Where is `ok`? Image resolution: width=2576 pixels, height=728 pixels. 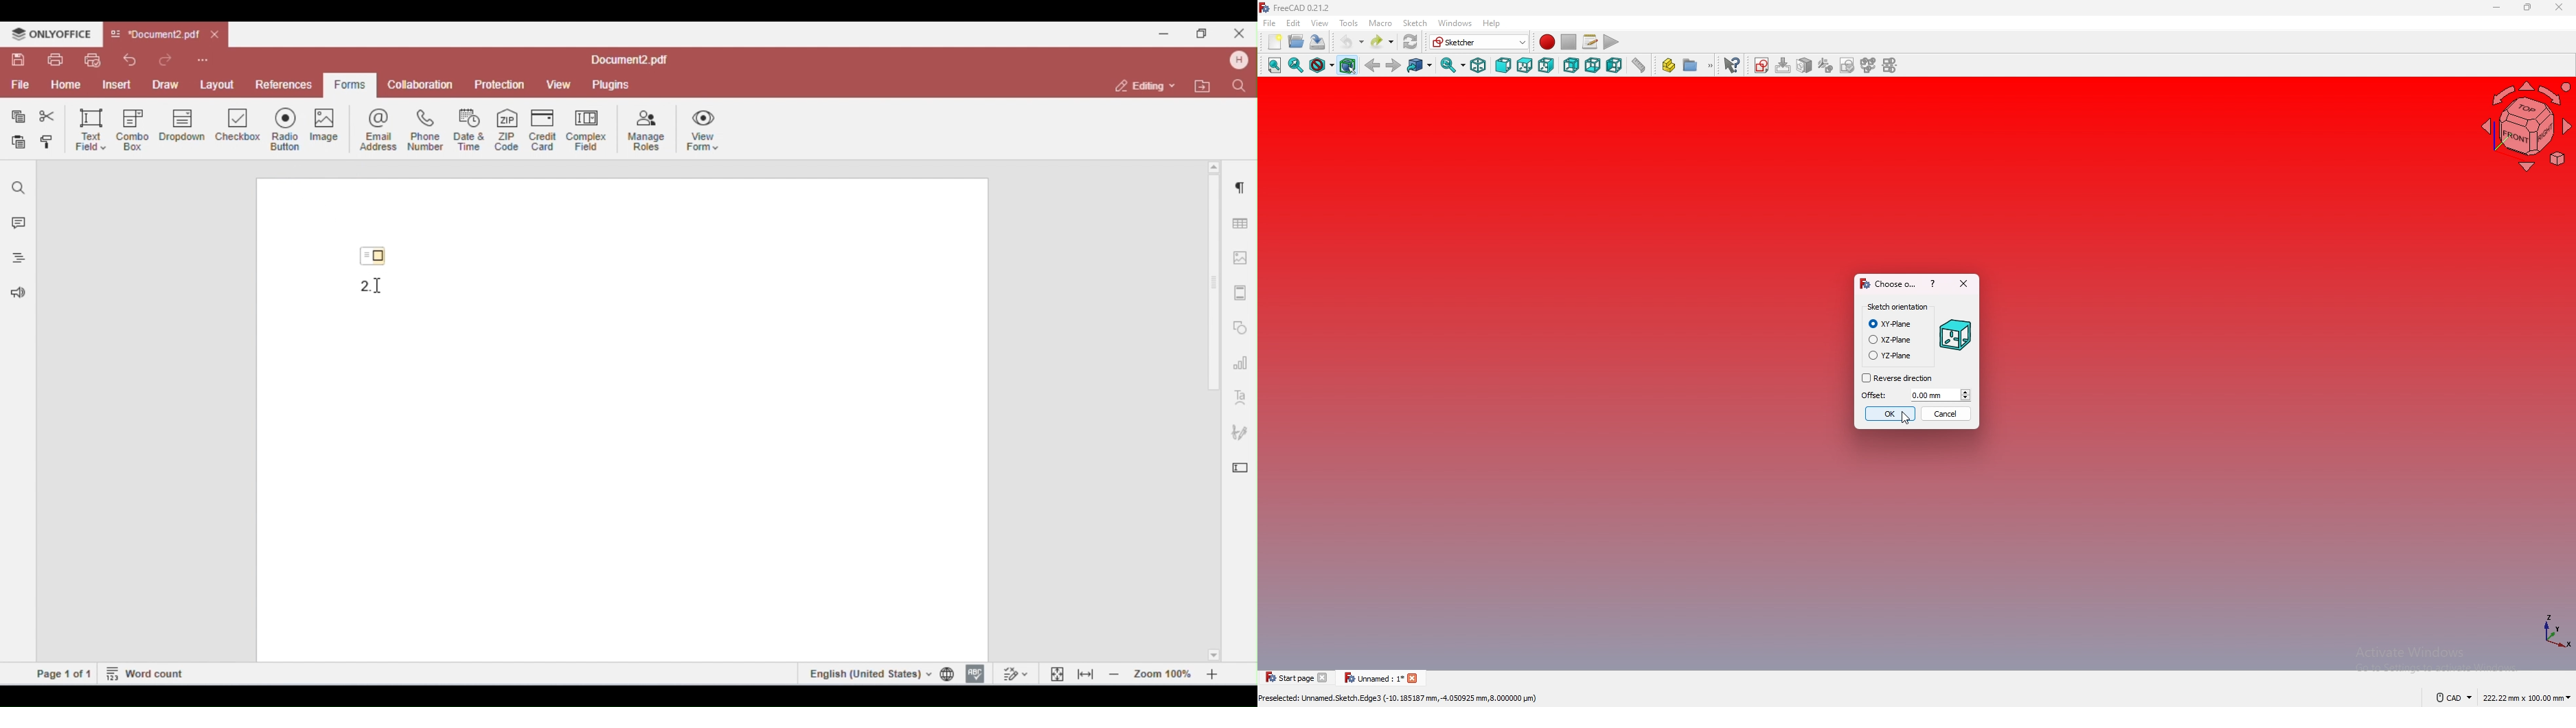 ok is located at coordinates (1890, 413).